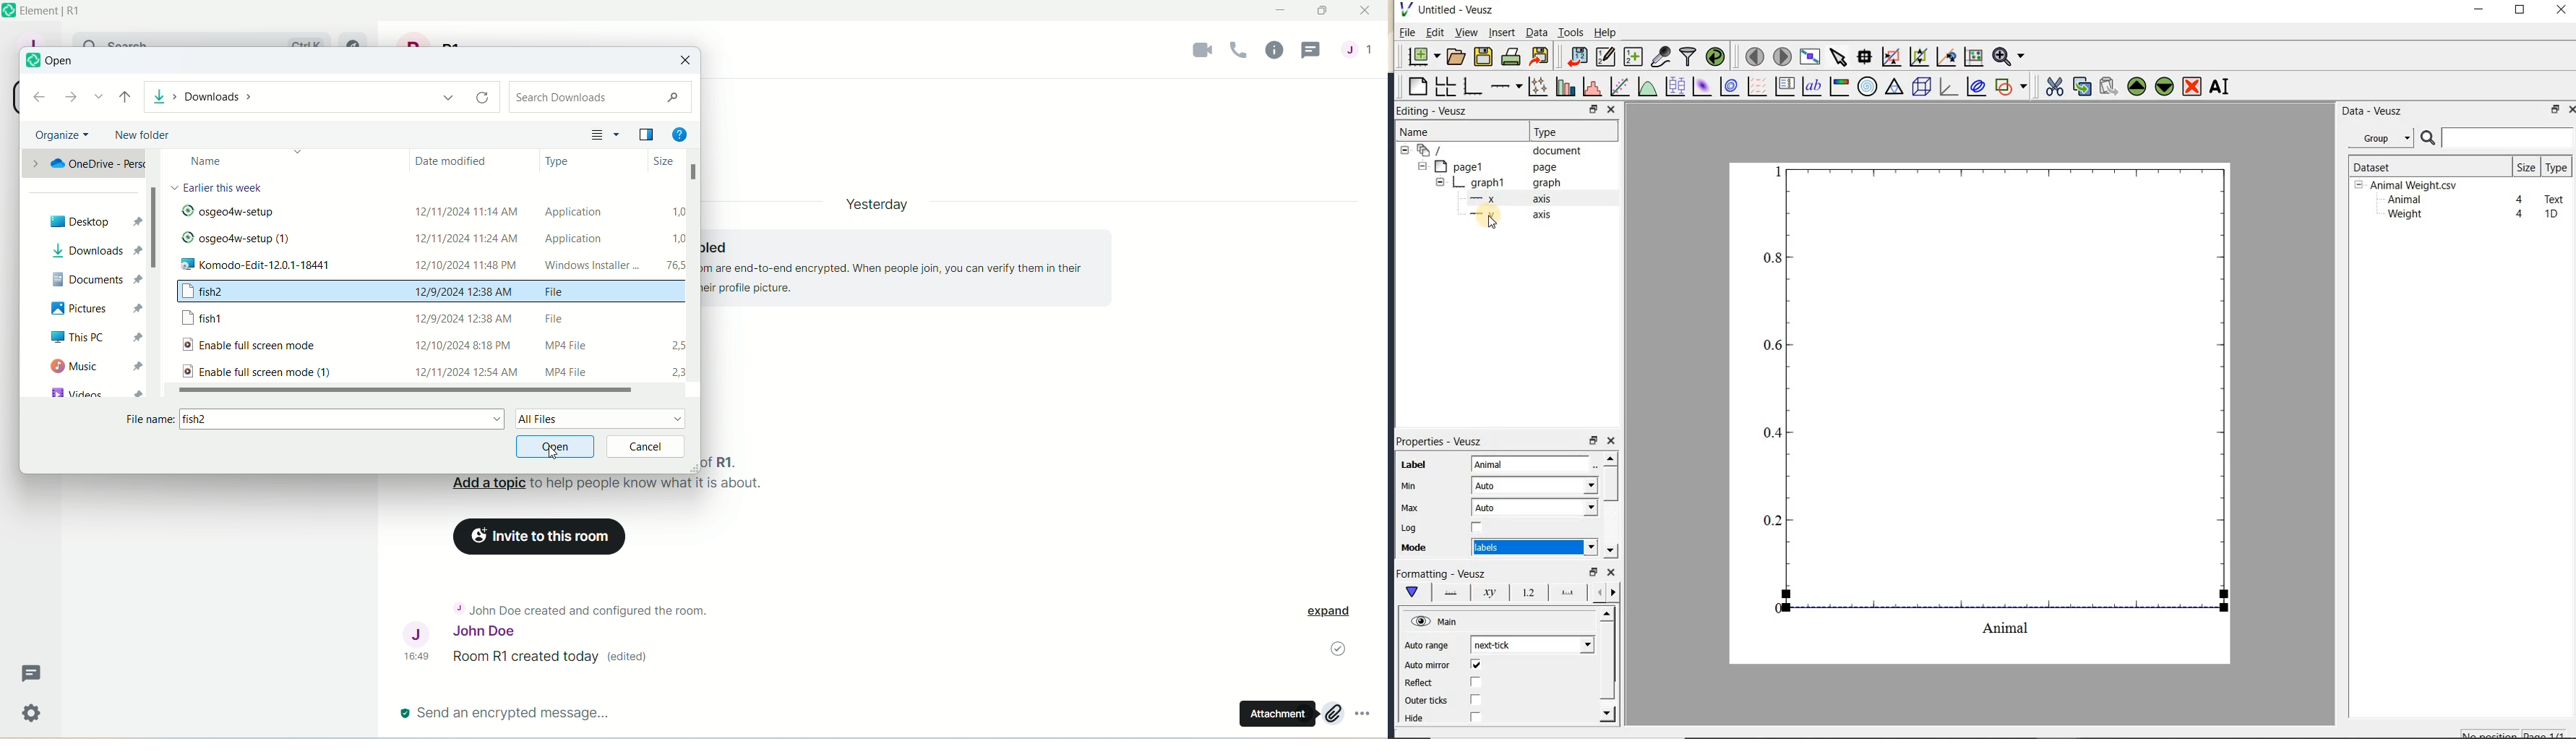 This screenshot has width=2576, height=756. What do you see at coordinates (1947, 57) in the screenshot?
I see `click to recenter graph axes` at bounding box center [1947, 57].